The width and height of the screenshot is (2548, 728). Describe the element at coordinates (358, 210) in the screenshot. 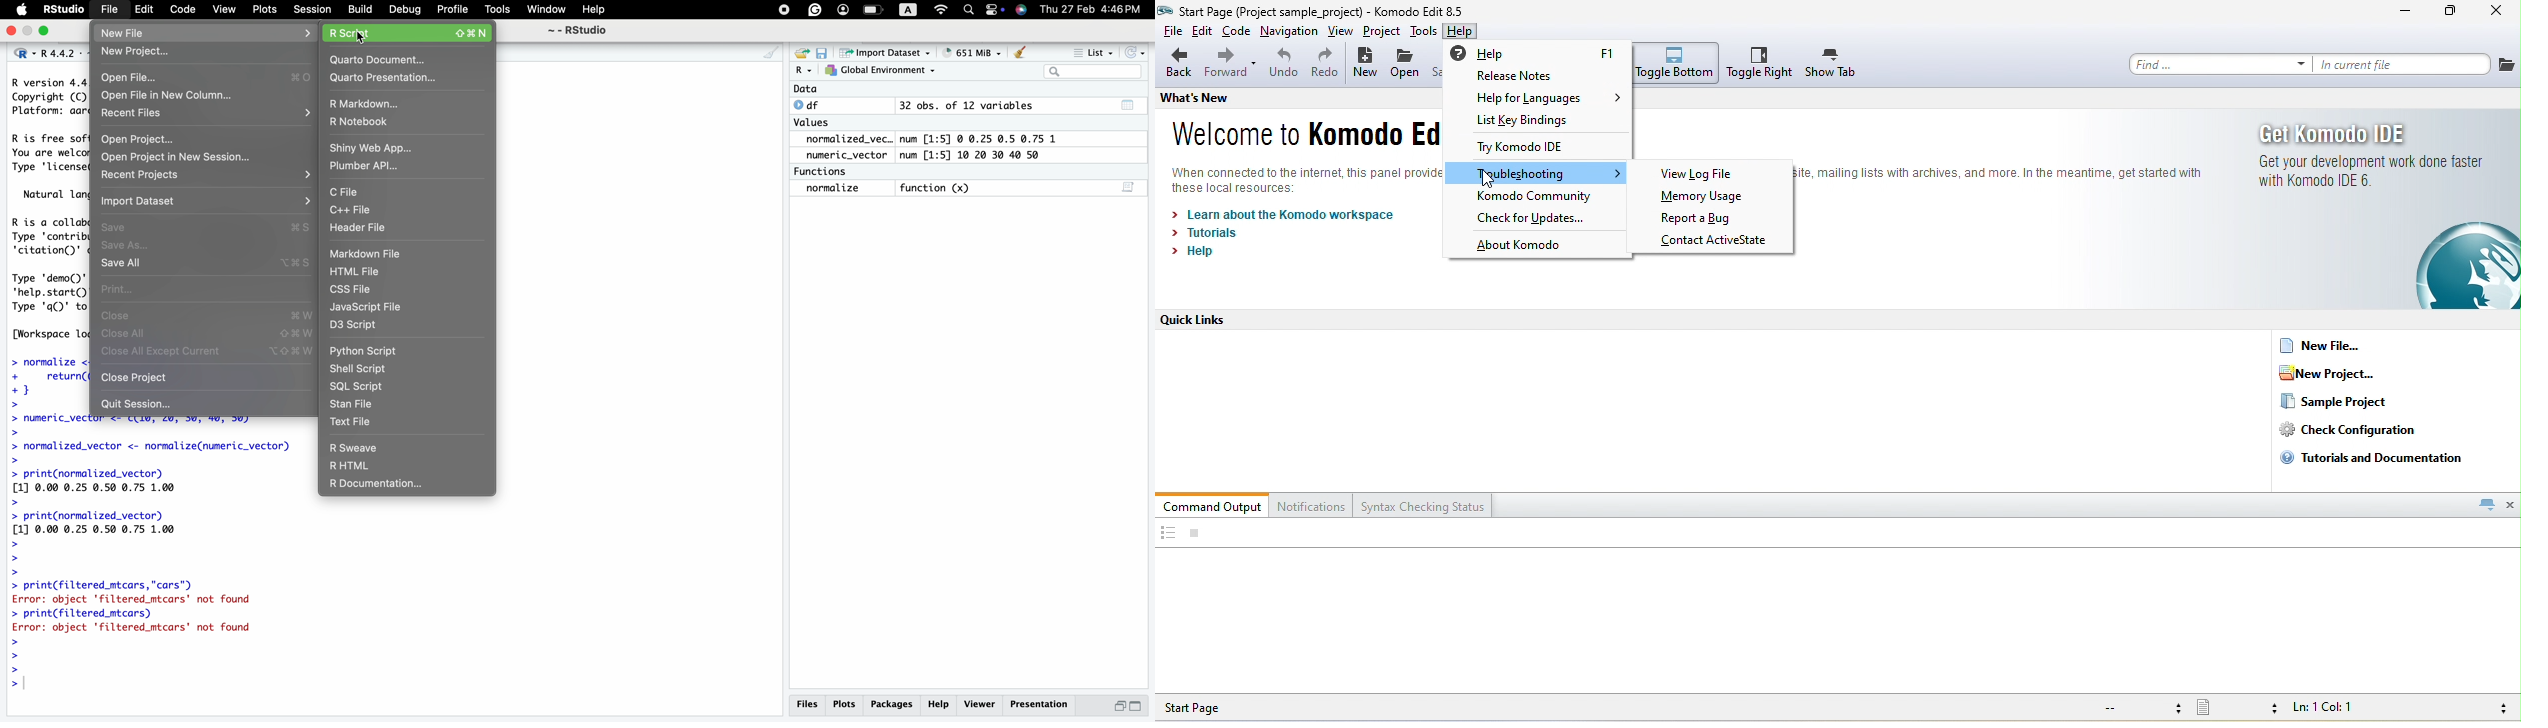

I see `C++ File` at that location.